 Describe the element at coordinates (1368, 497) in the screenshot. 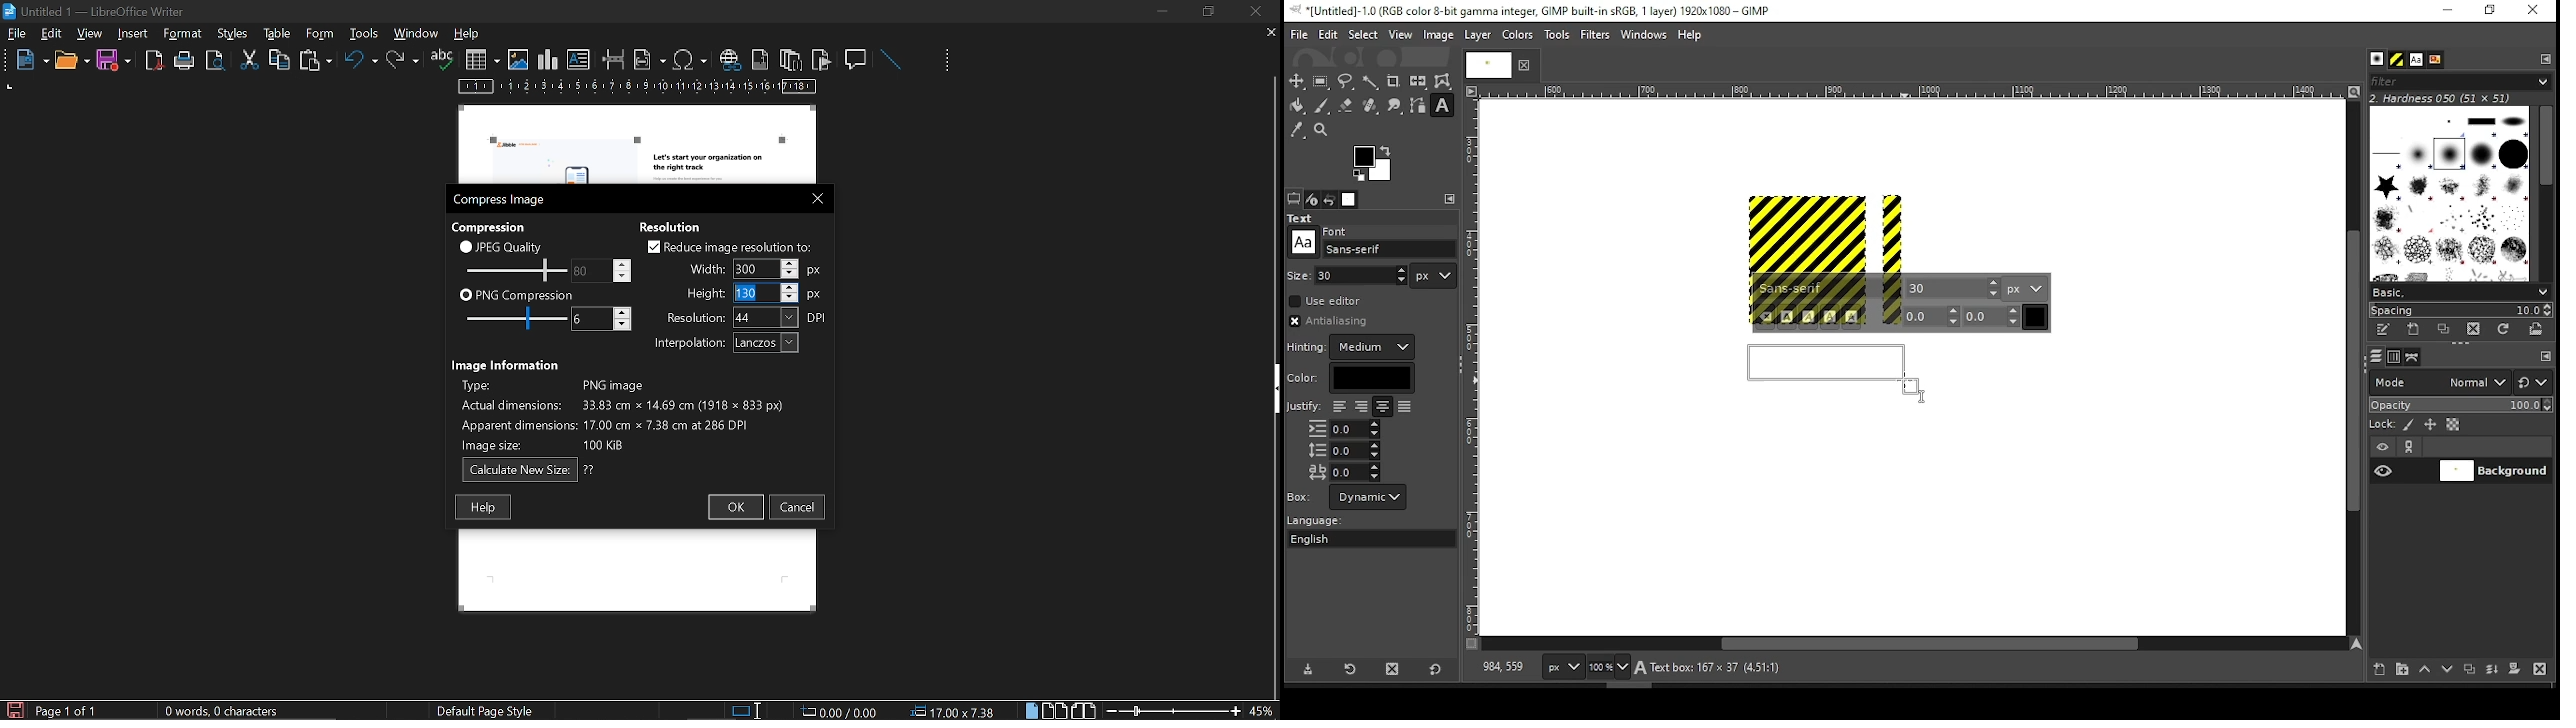

I see `box ` at that location.